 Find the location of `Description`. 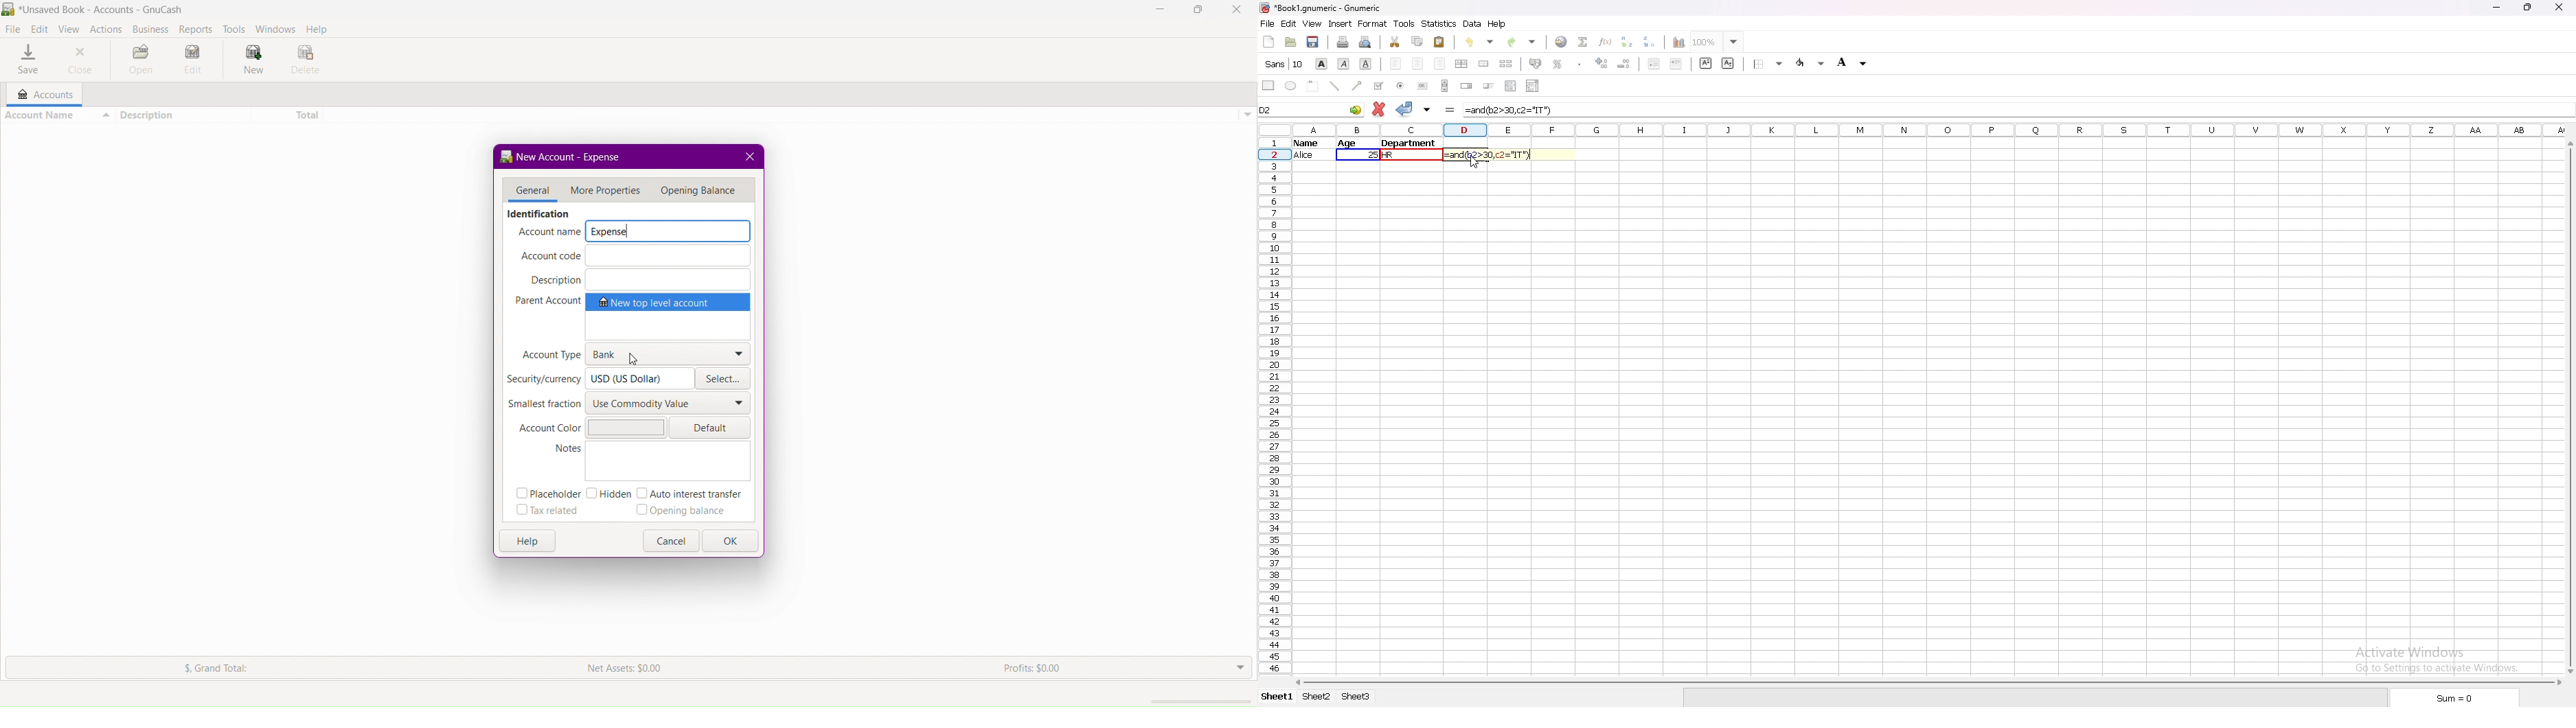

Description is located at coordinates (183, 115).